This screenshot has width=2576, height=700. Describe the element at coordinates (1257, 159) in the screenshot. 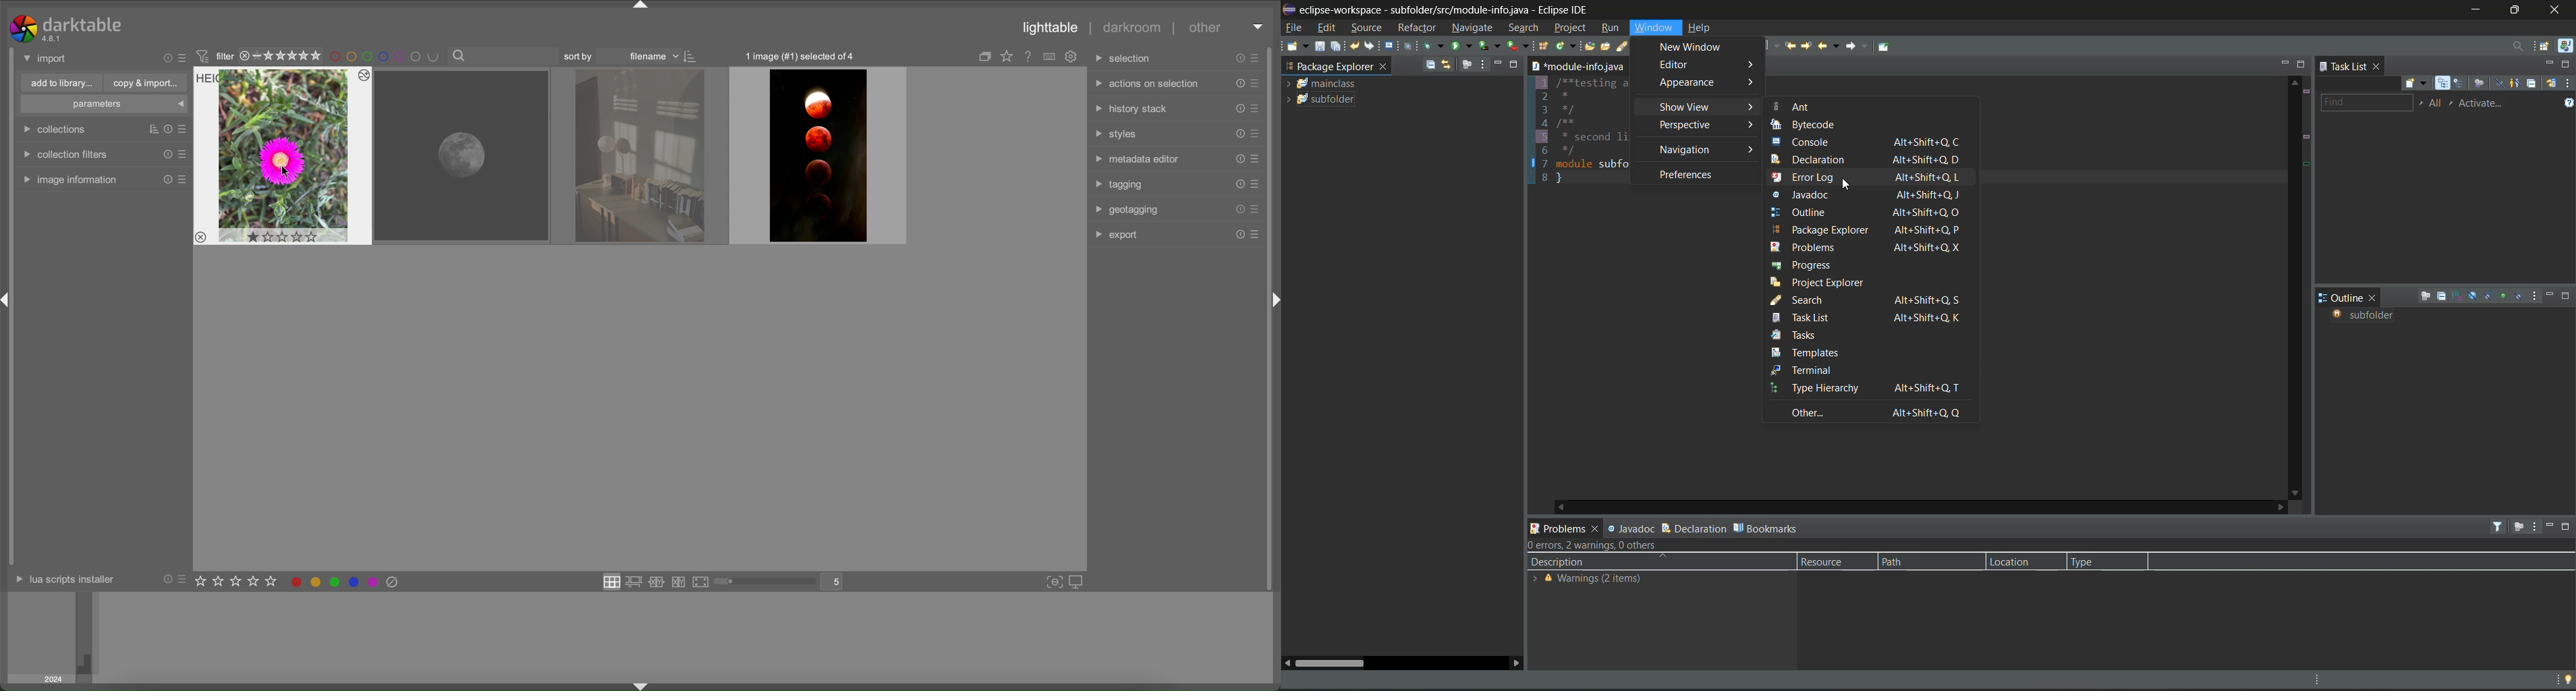

I see `presets` at that location.